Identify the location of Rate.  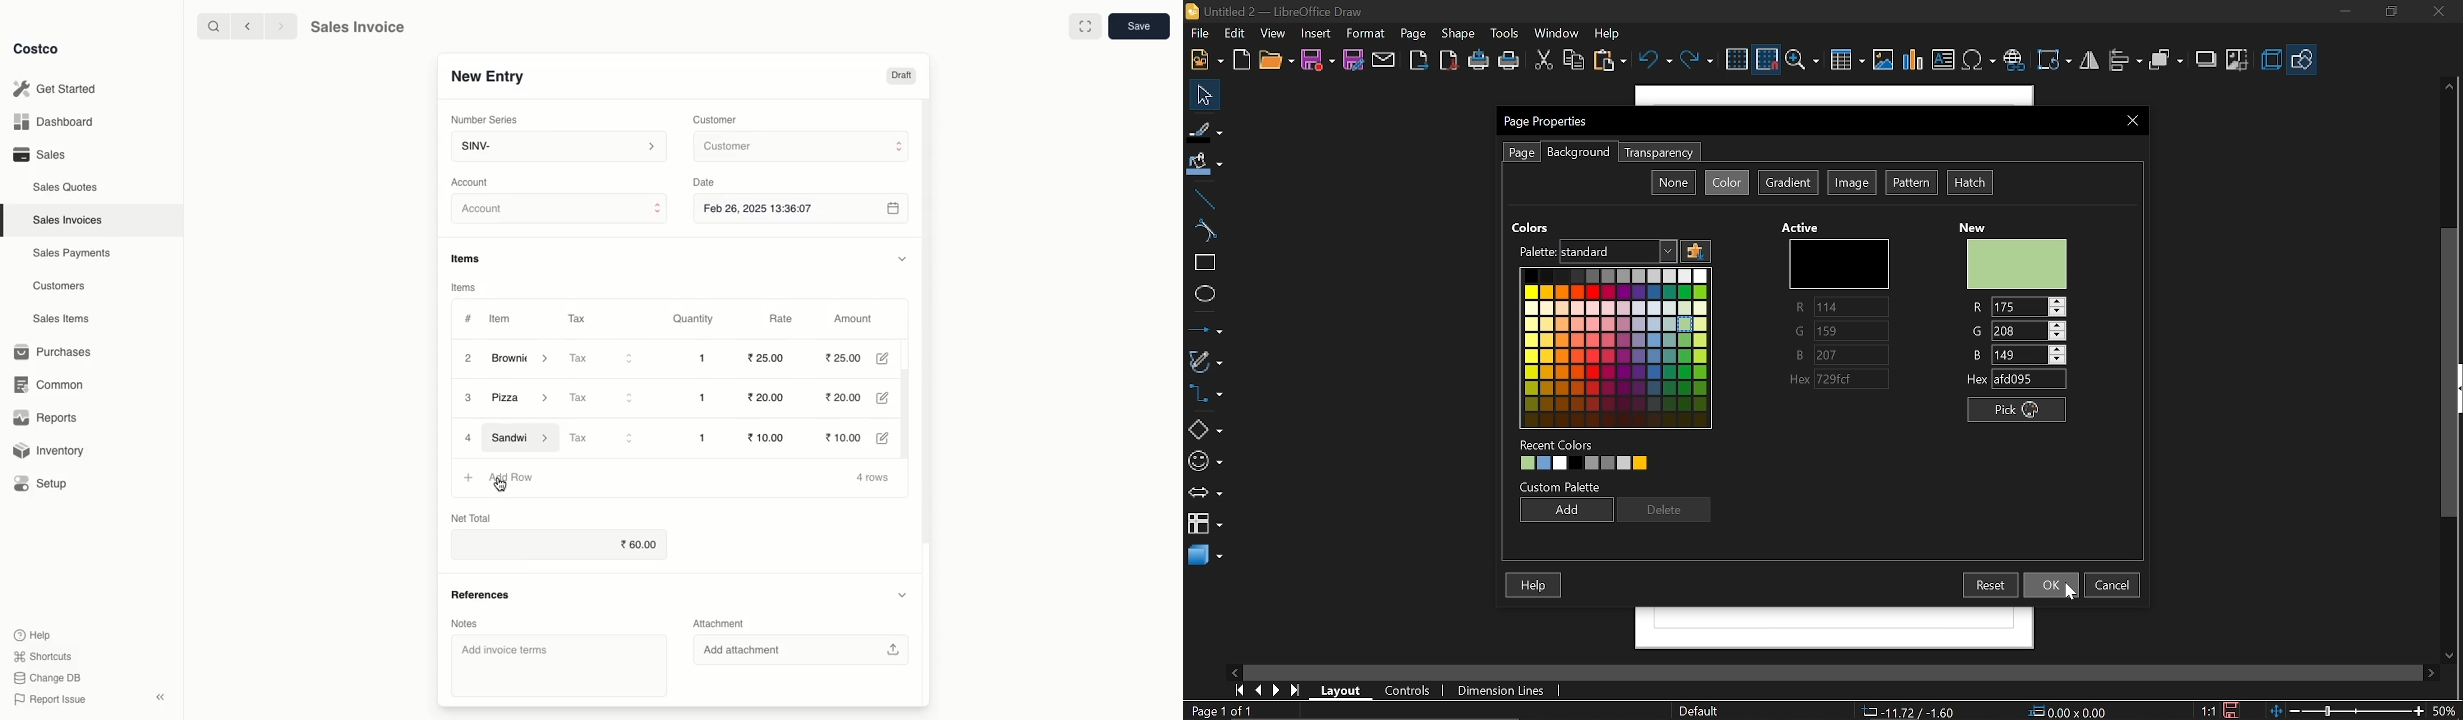
(783, 319).